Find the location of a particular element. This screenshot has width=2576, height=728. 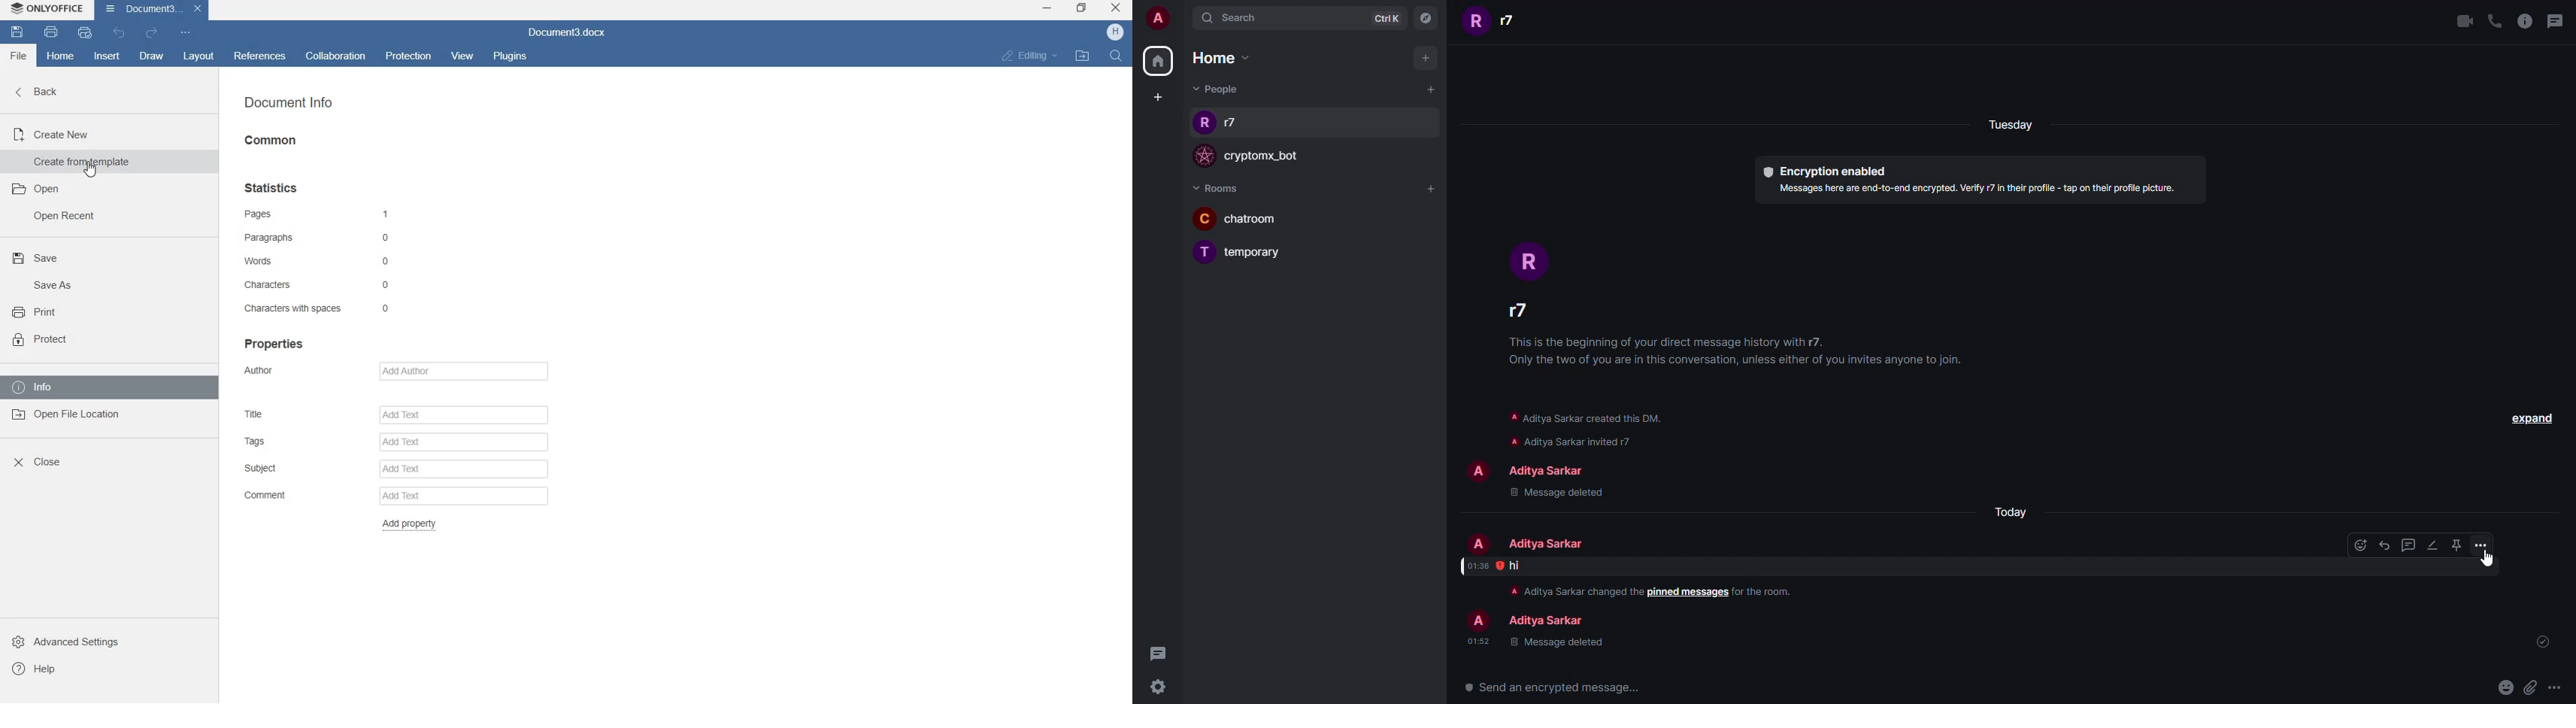

voice call is located at coordinates (2495, 20).